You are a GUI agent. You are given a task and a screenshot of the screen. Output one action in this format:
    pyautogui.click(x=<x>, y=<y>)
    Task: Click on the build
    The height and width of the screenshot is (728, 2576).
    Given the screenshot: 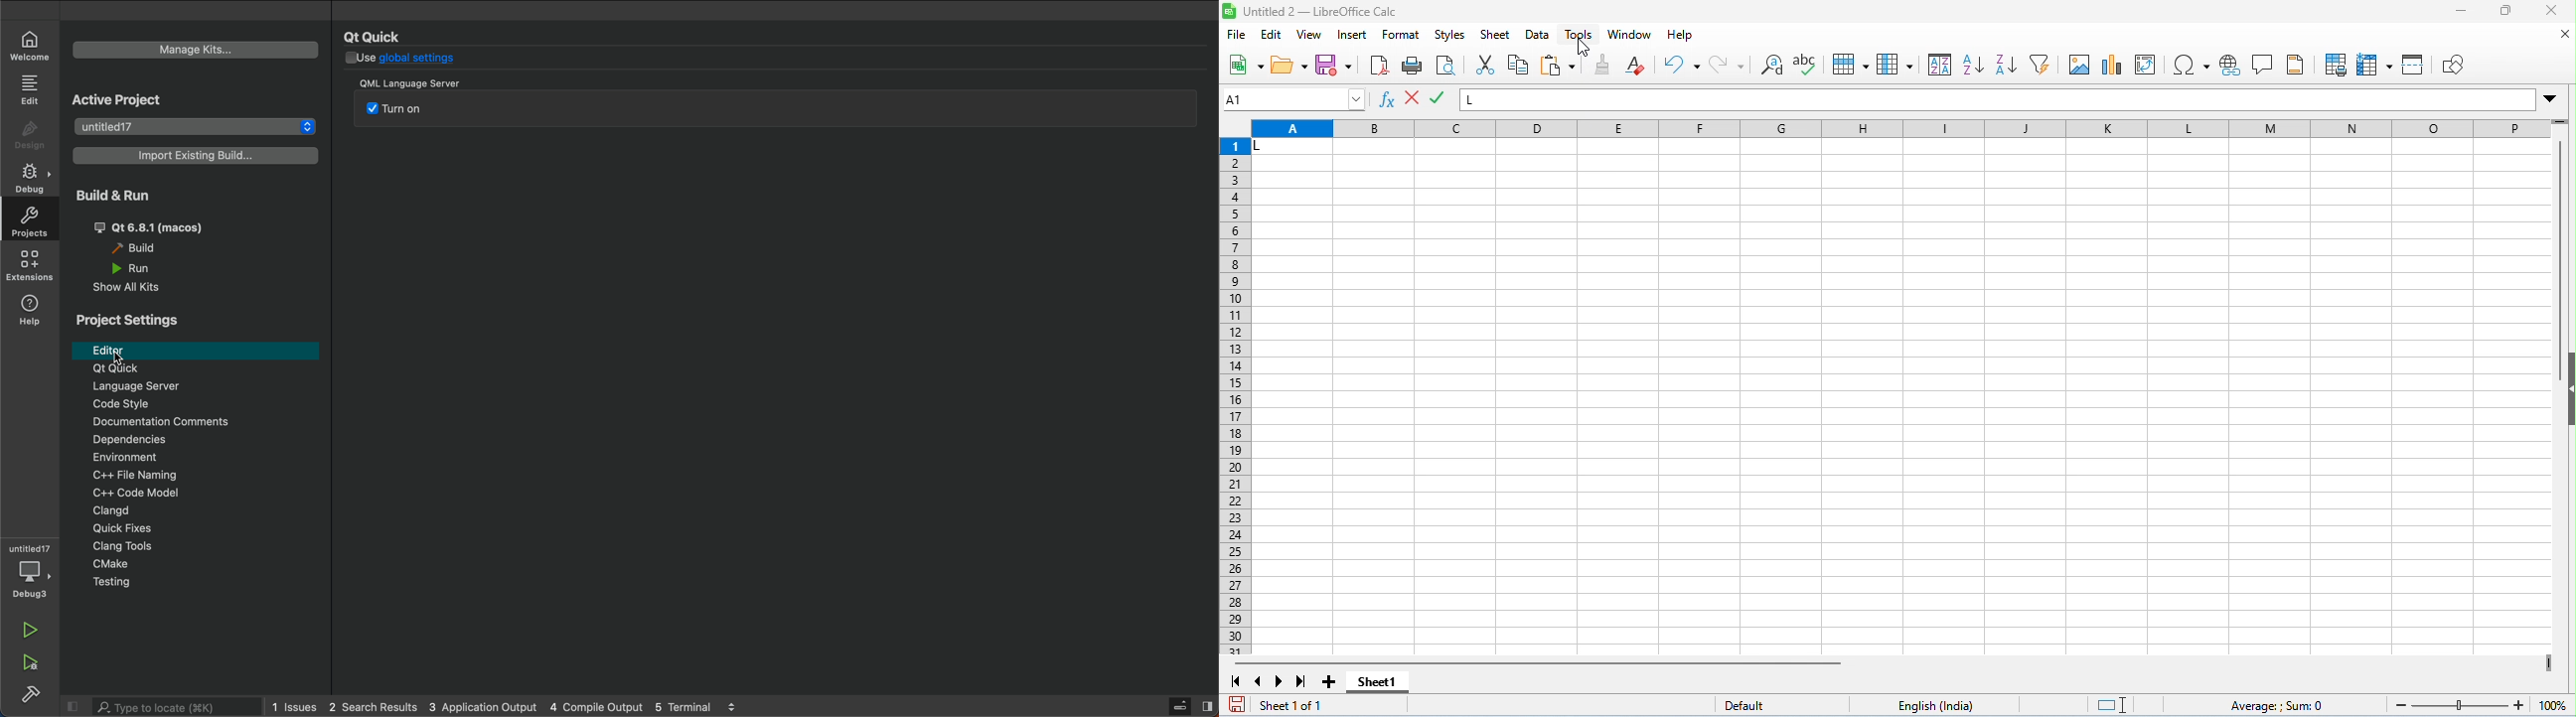 What is the action you would take?
    pyautogui.click(x=34, y=694)
    